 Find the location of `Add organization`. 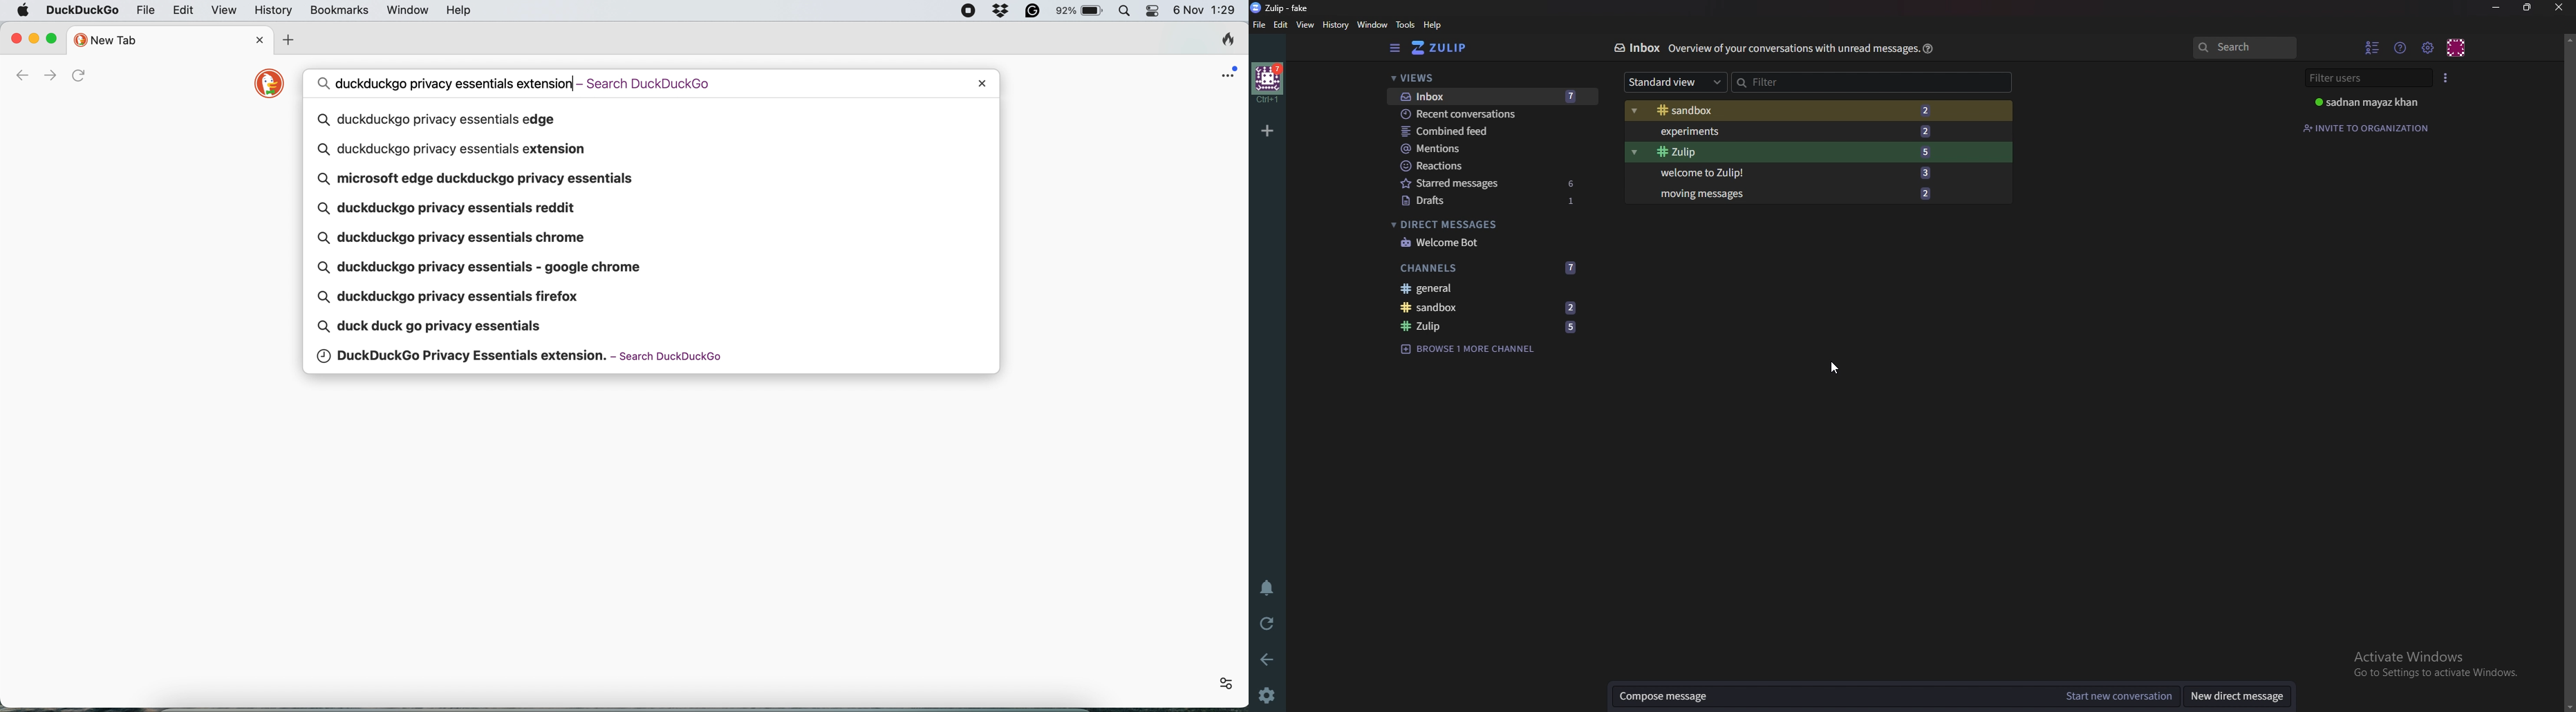

Add organization is located at coordinates (1269, 131).